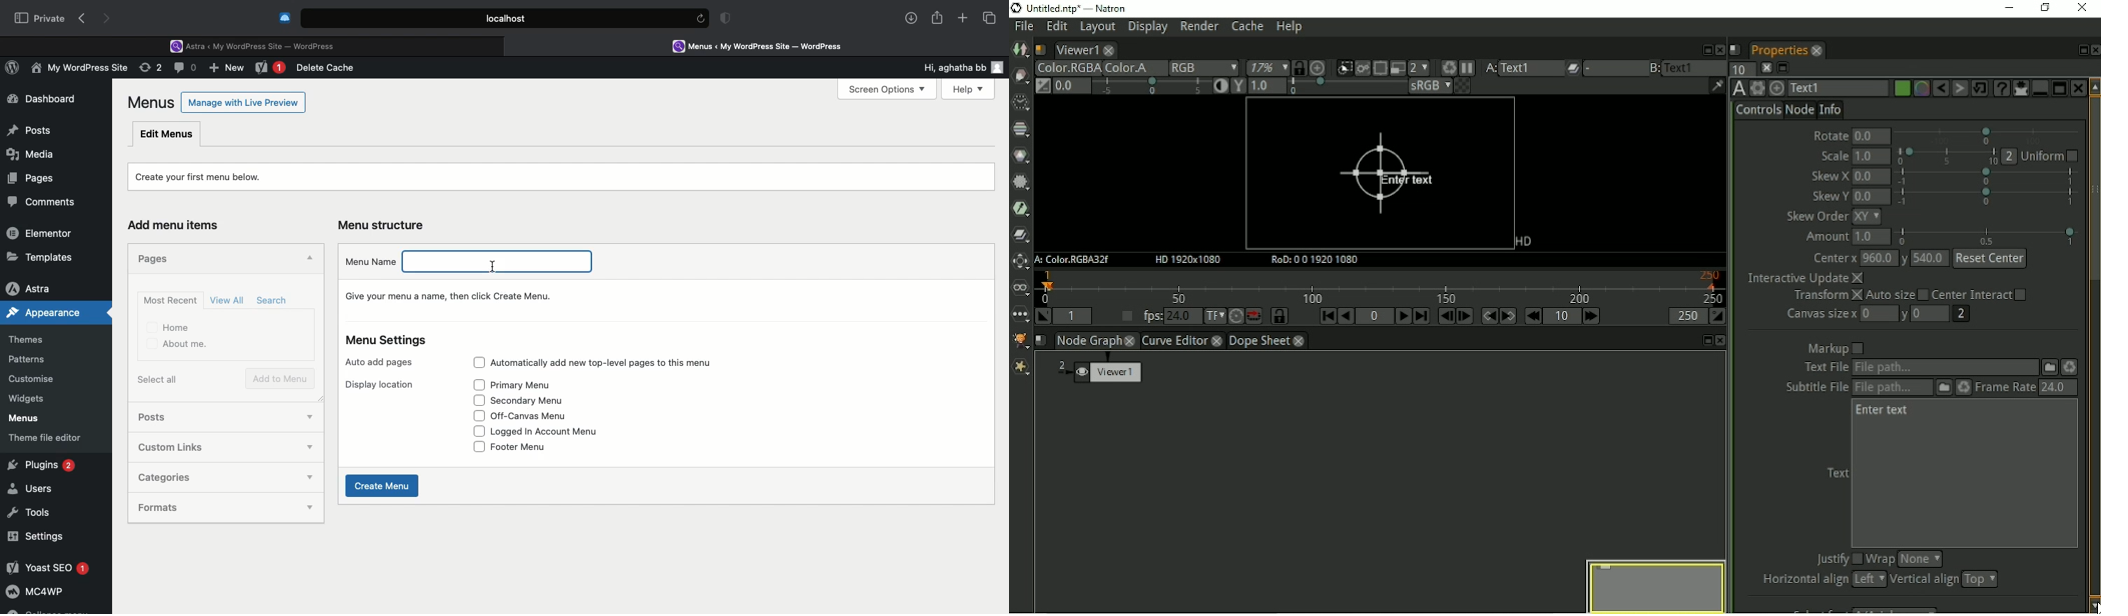  Describe the element at coordinates (77, 70) in the screenshot. I see `My WordPress Site` at that location.